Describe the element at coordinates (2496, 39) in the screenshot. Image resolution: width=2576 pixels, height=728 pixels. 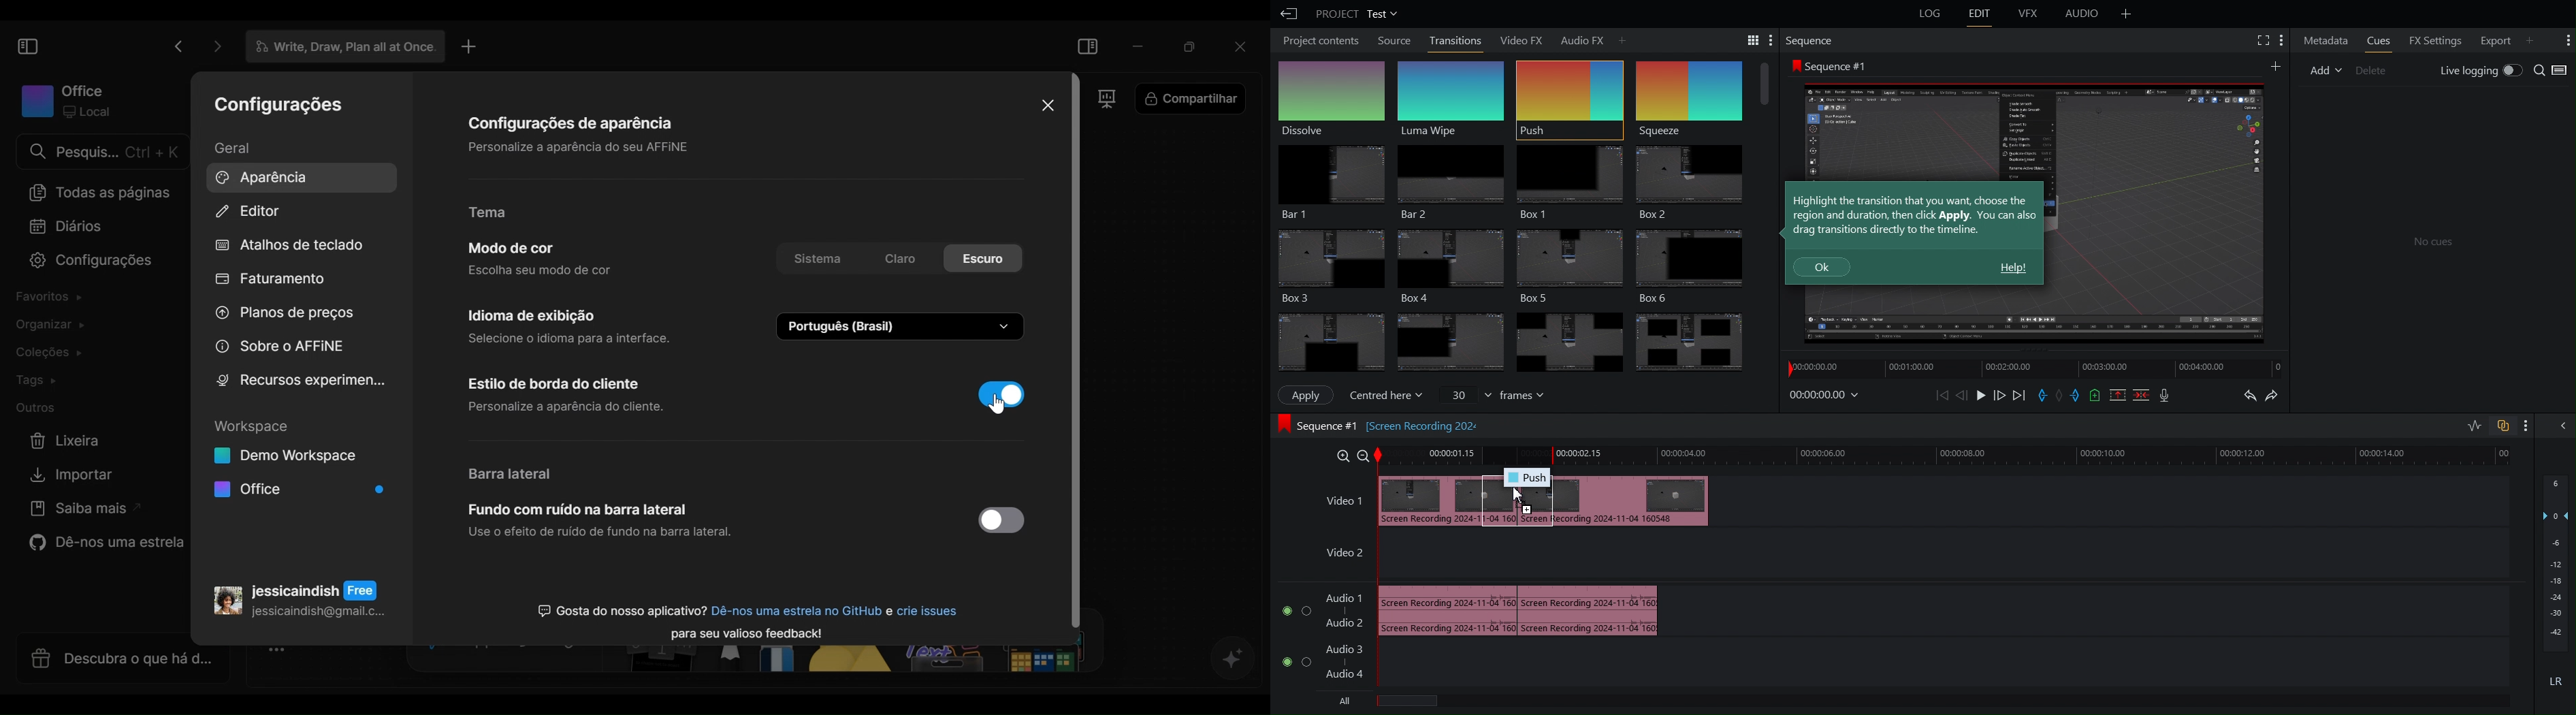
I see `Export` at that location.